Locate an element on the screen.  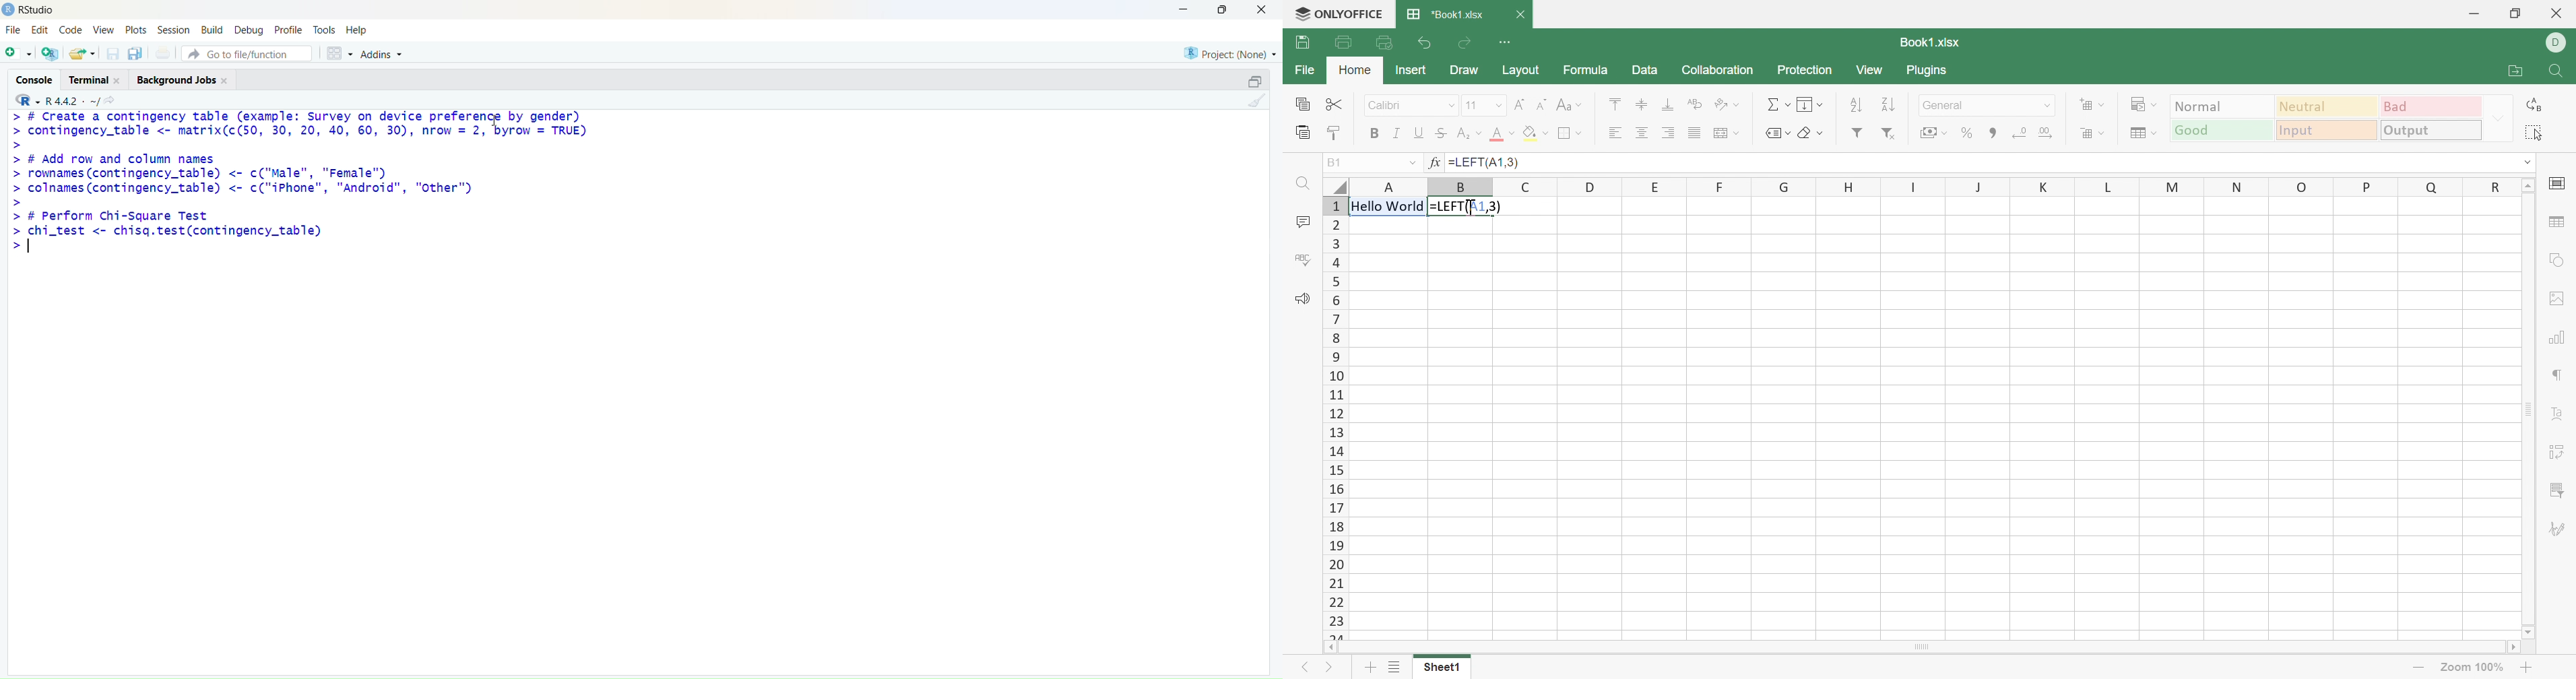
Scroll left is located at coordinates (1329, 647).